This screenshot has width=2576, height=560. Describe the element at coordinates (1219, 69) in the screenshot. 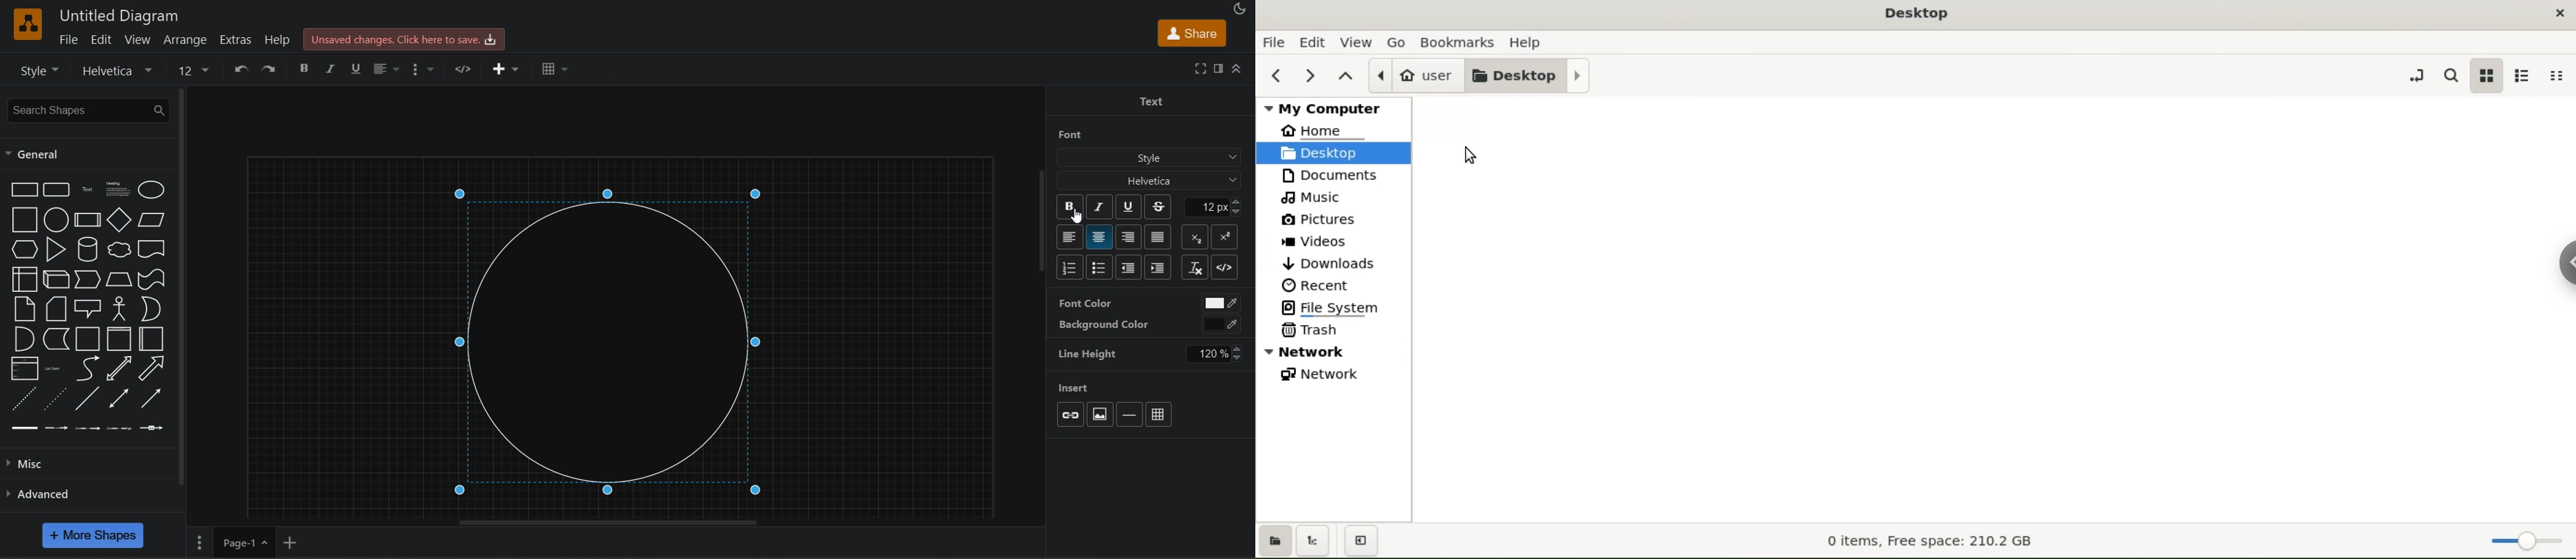

I see `format` at that location.